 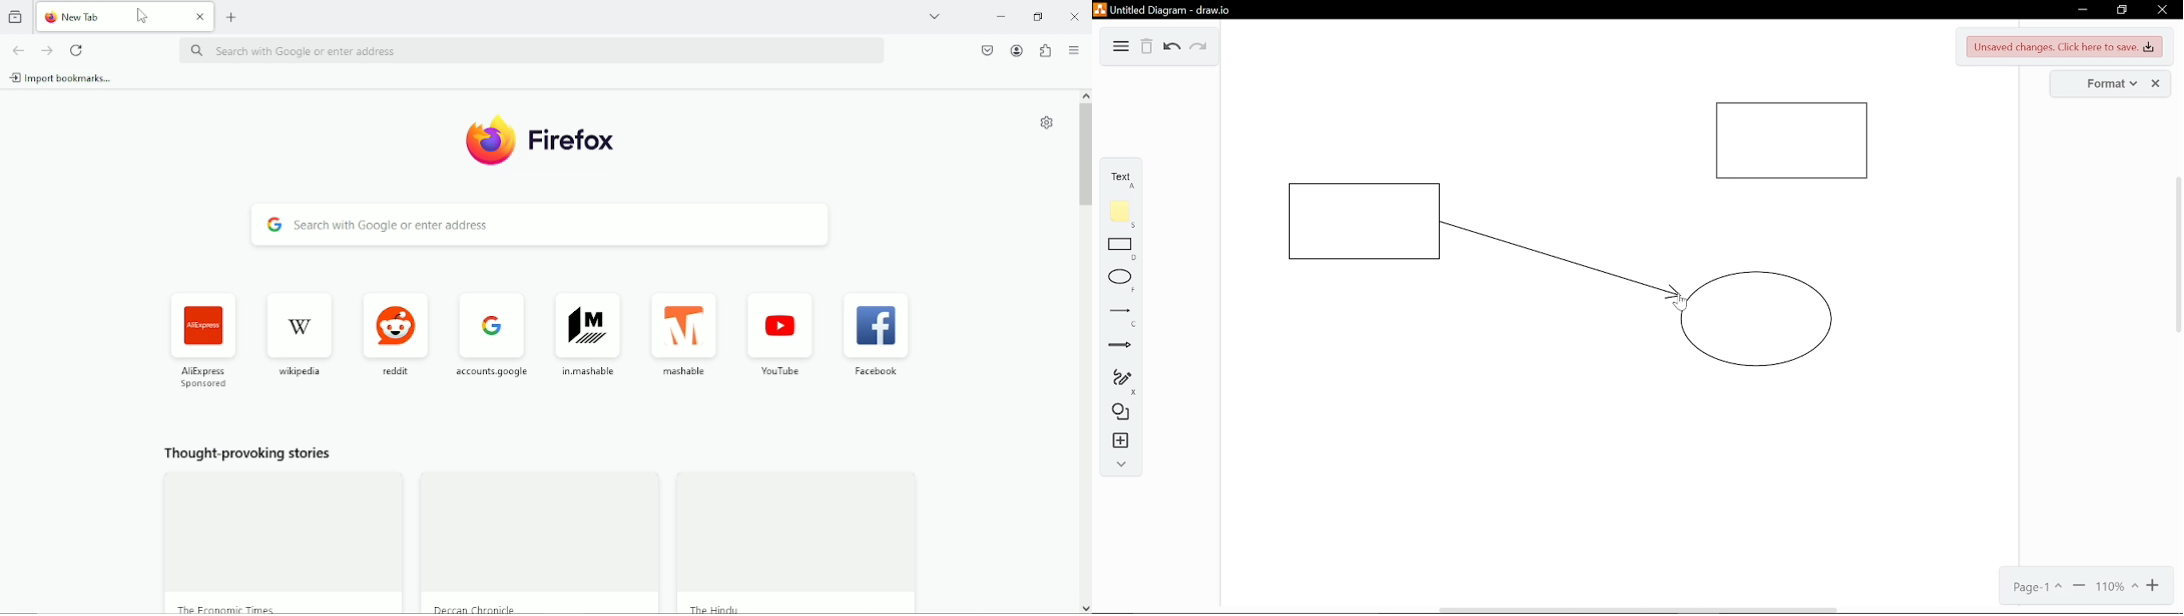 What do you see at coordinates (722, 607) in the screenshot?
I see `The hindu` at bounding box center [722, 607].